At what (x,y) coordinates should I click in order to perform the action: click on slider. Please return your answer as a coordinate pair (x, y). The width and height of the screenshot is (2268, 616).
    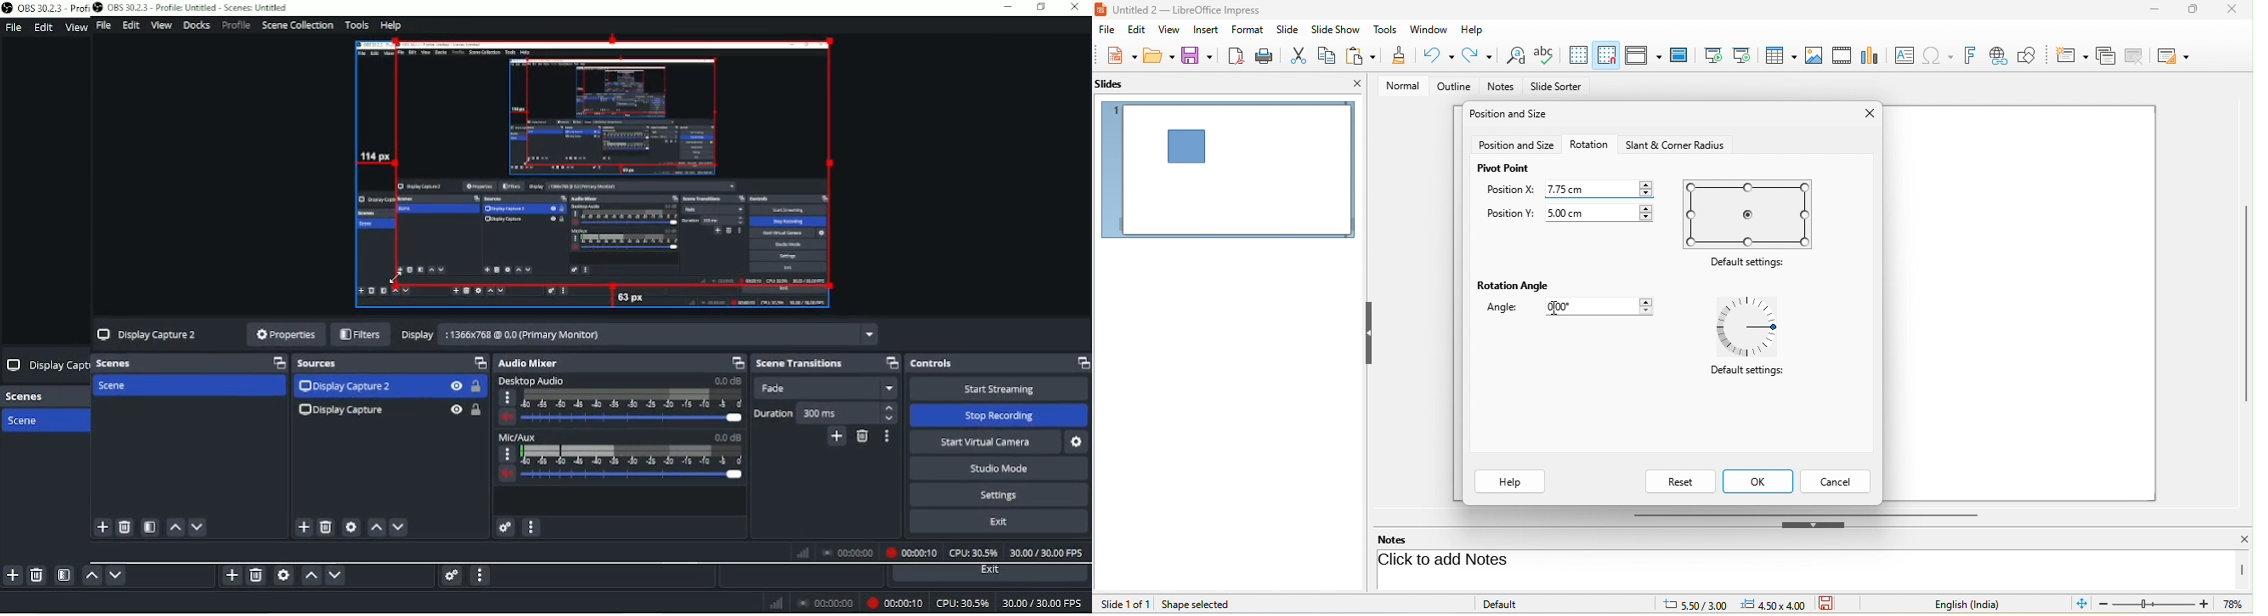
    Looking at the image, I should click on (634, 420).